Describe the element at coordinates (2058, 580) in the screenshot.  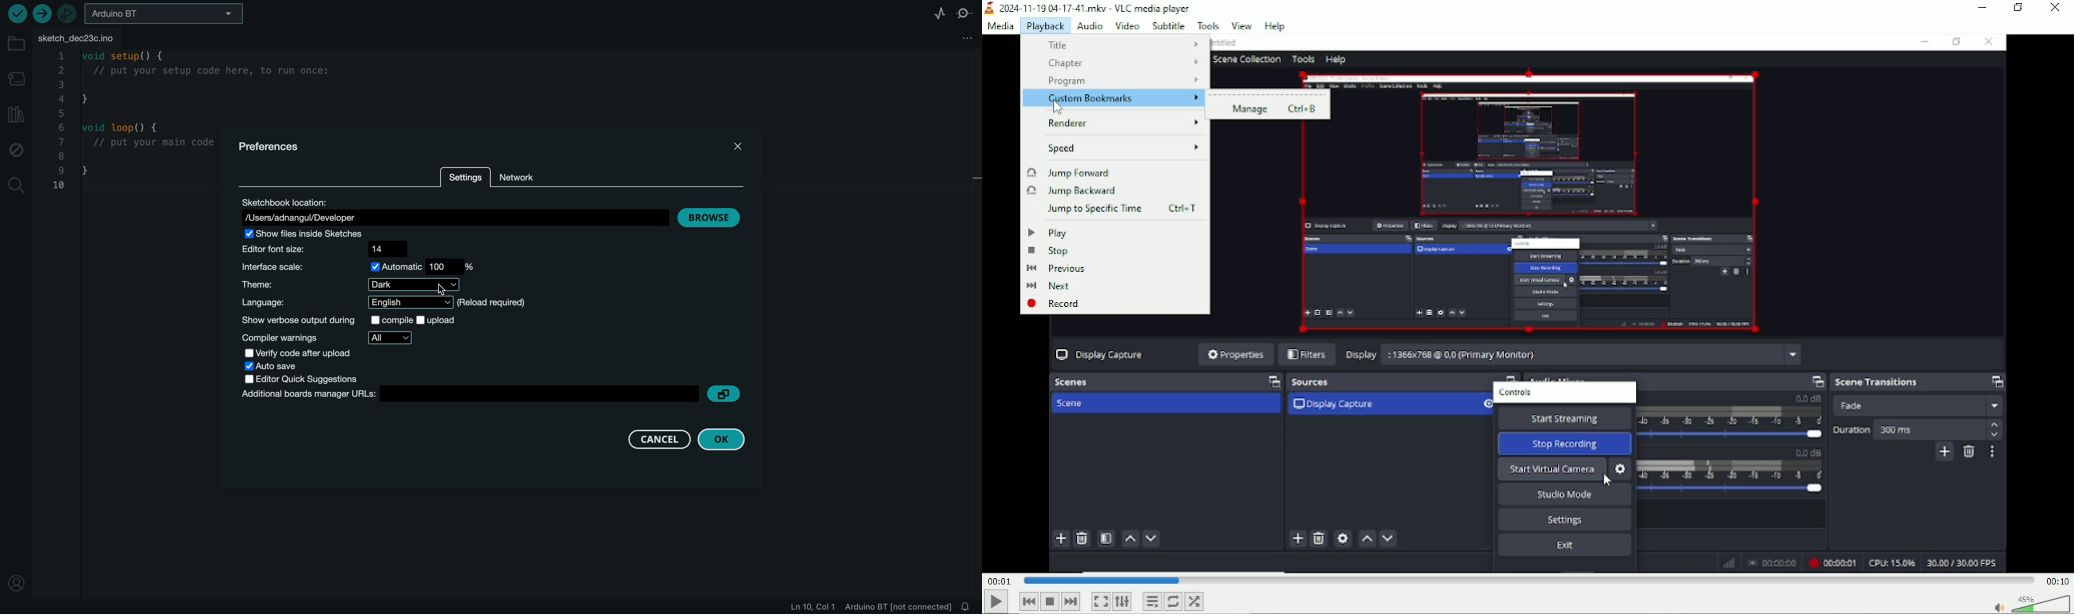
I see `00:10` at that location.